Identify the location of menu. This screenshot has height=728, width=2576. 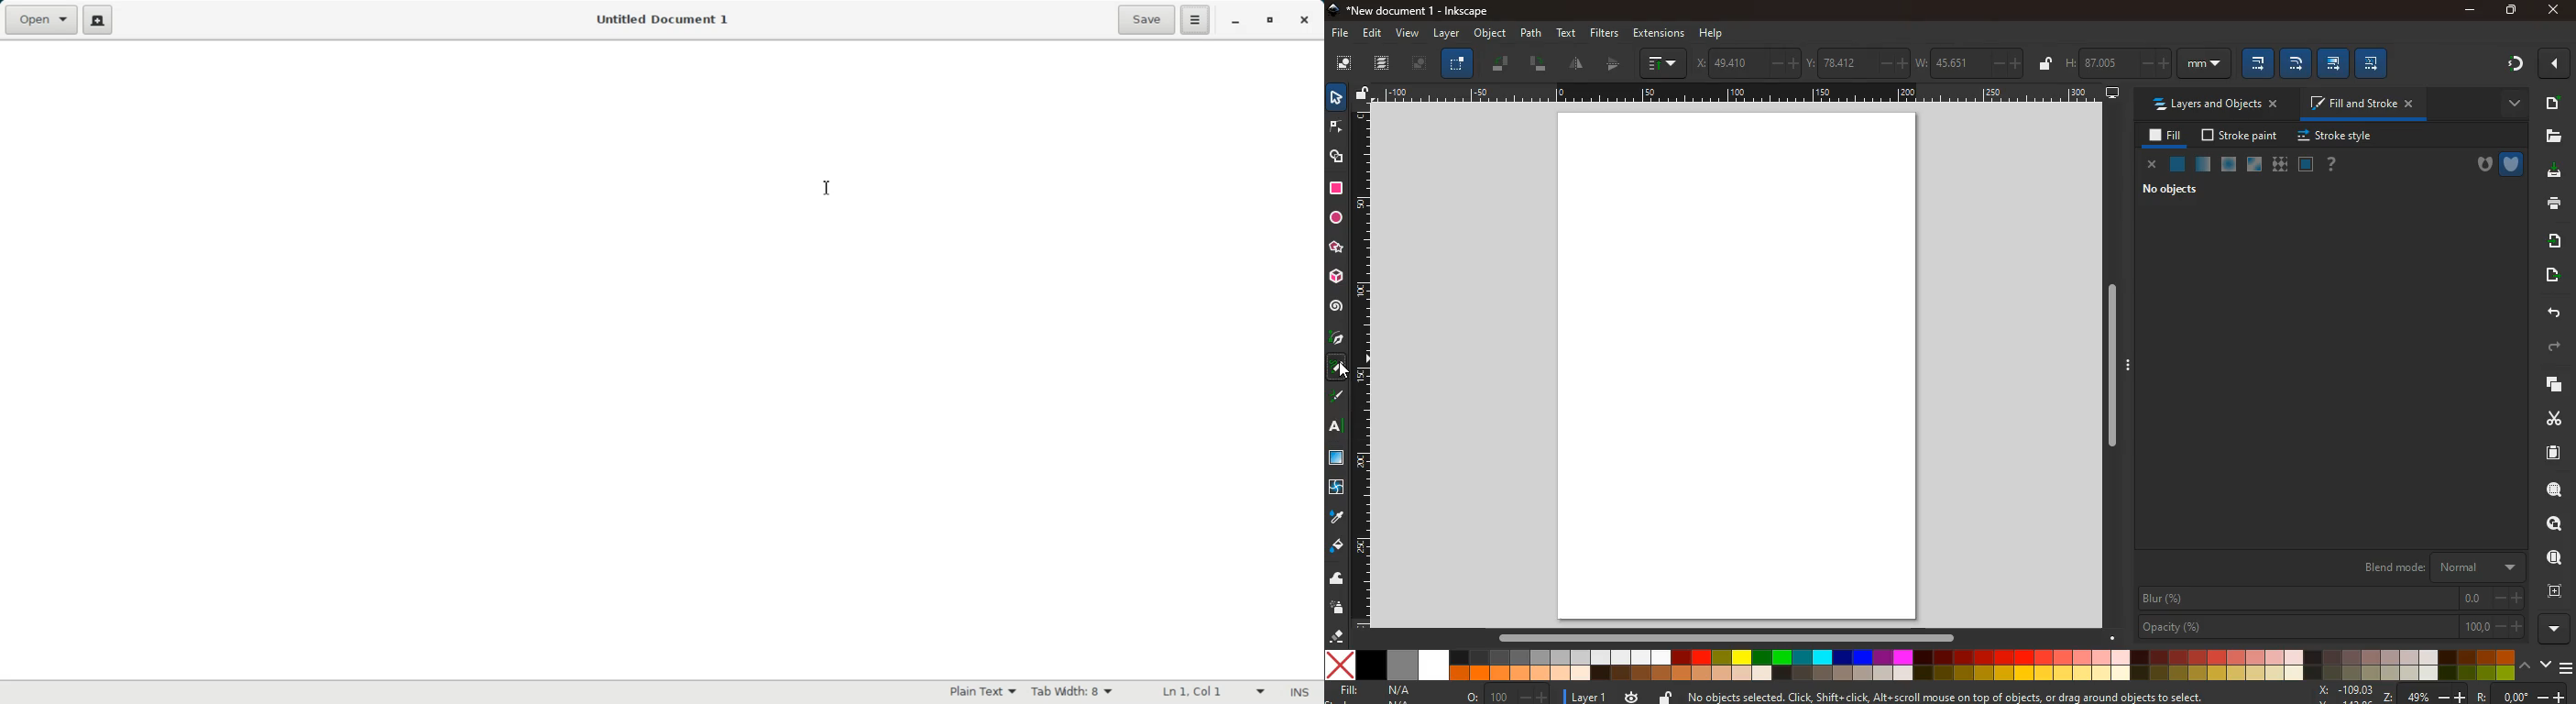
(2568, 668).